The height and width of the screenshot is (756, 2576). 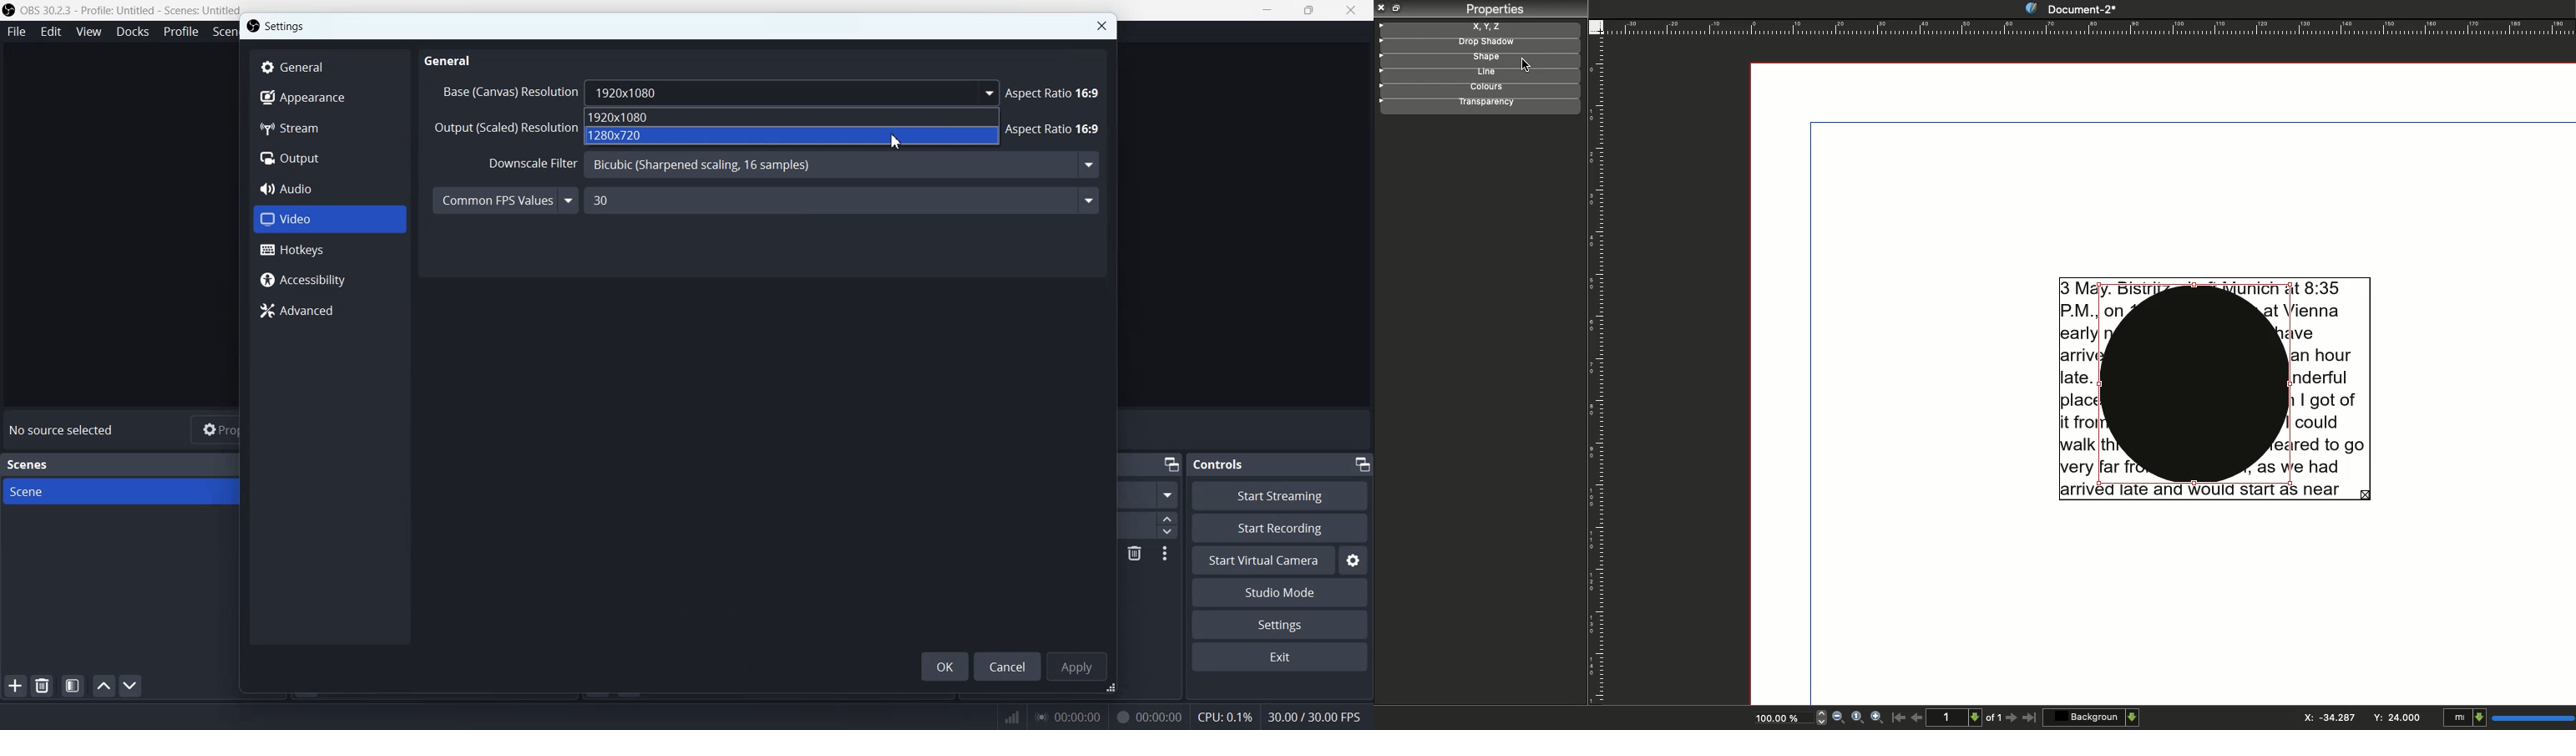 What do you see at coordinates (1280, 625) in the screenshot?
I see `Settings` at bounding box center [1280, 625].